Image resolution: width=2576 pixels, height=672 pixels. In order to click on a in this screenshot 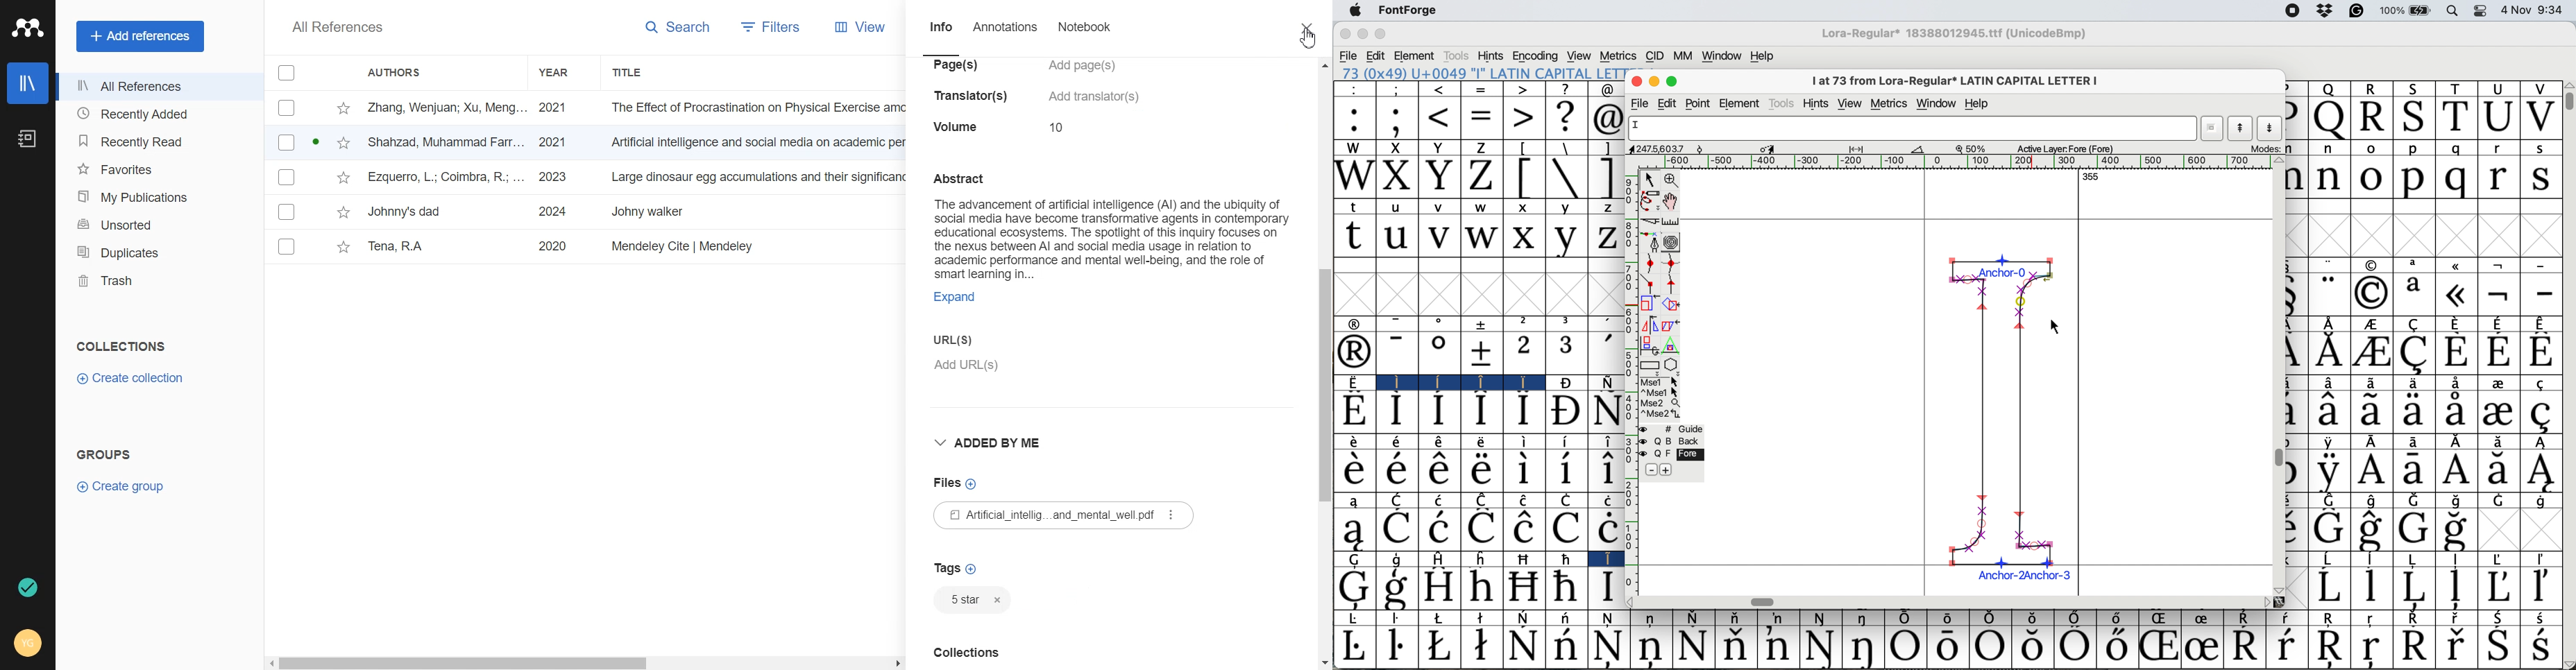, I will do `click(1355, 500)`.